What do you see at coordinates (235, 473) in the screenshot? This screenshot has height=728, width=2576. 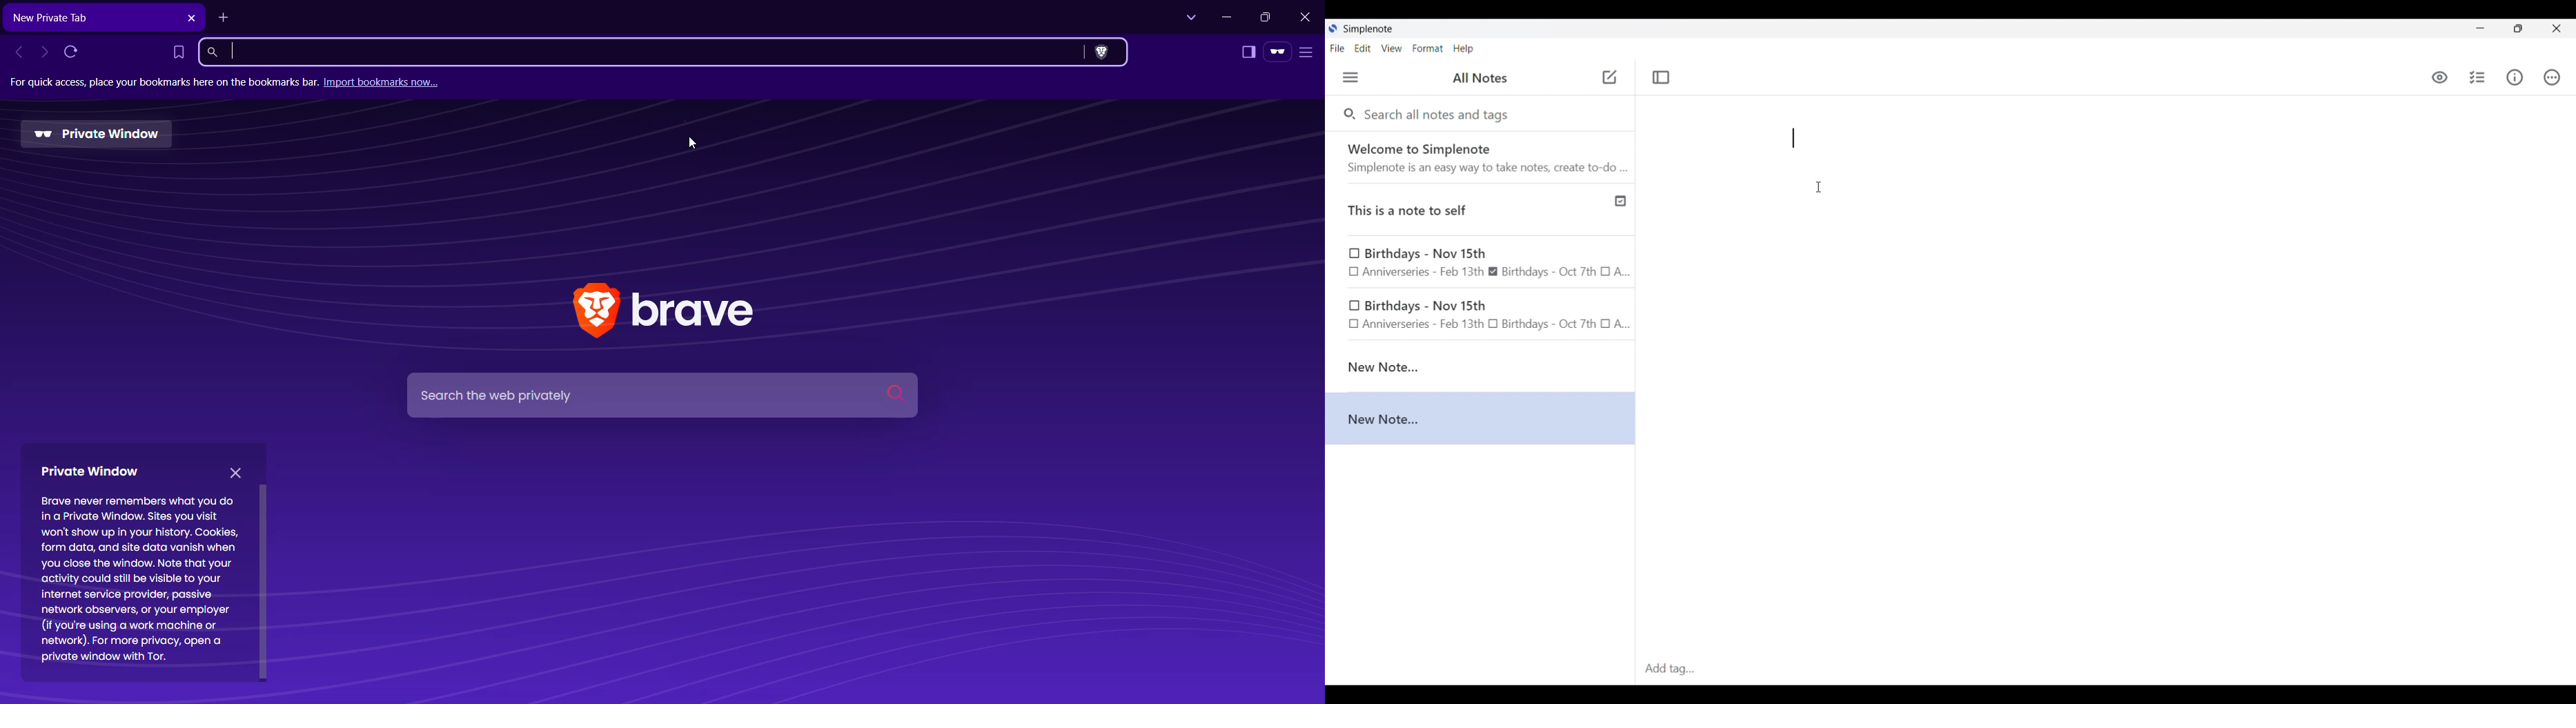 I see `close` at bounding box center [235, 473].